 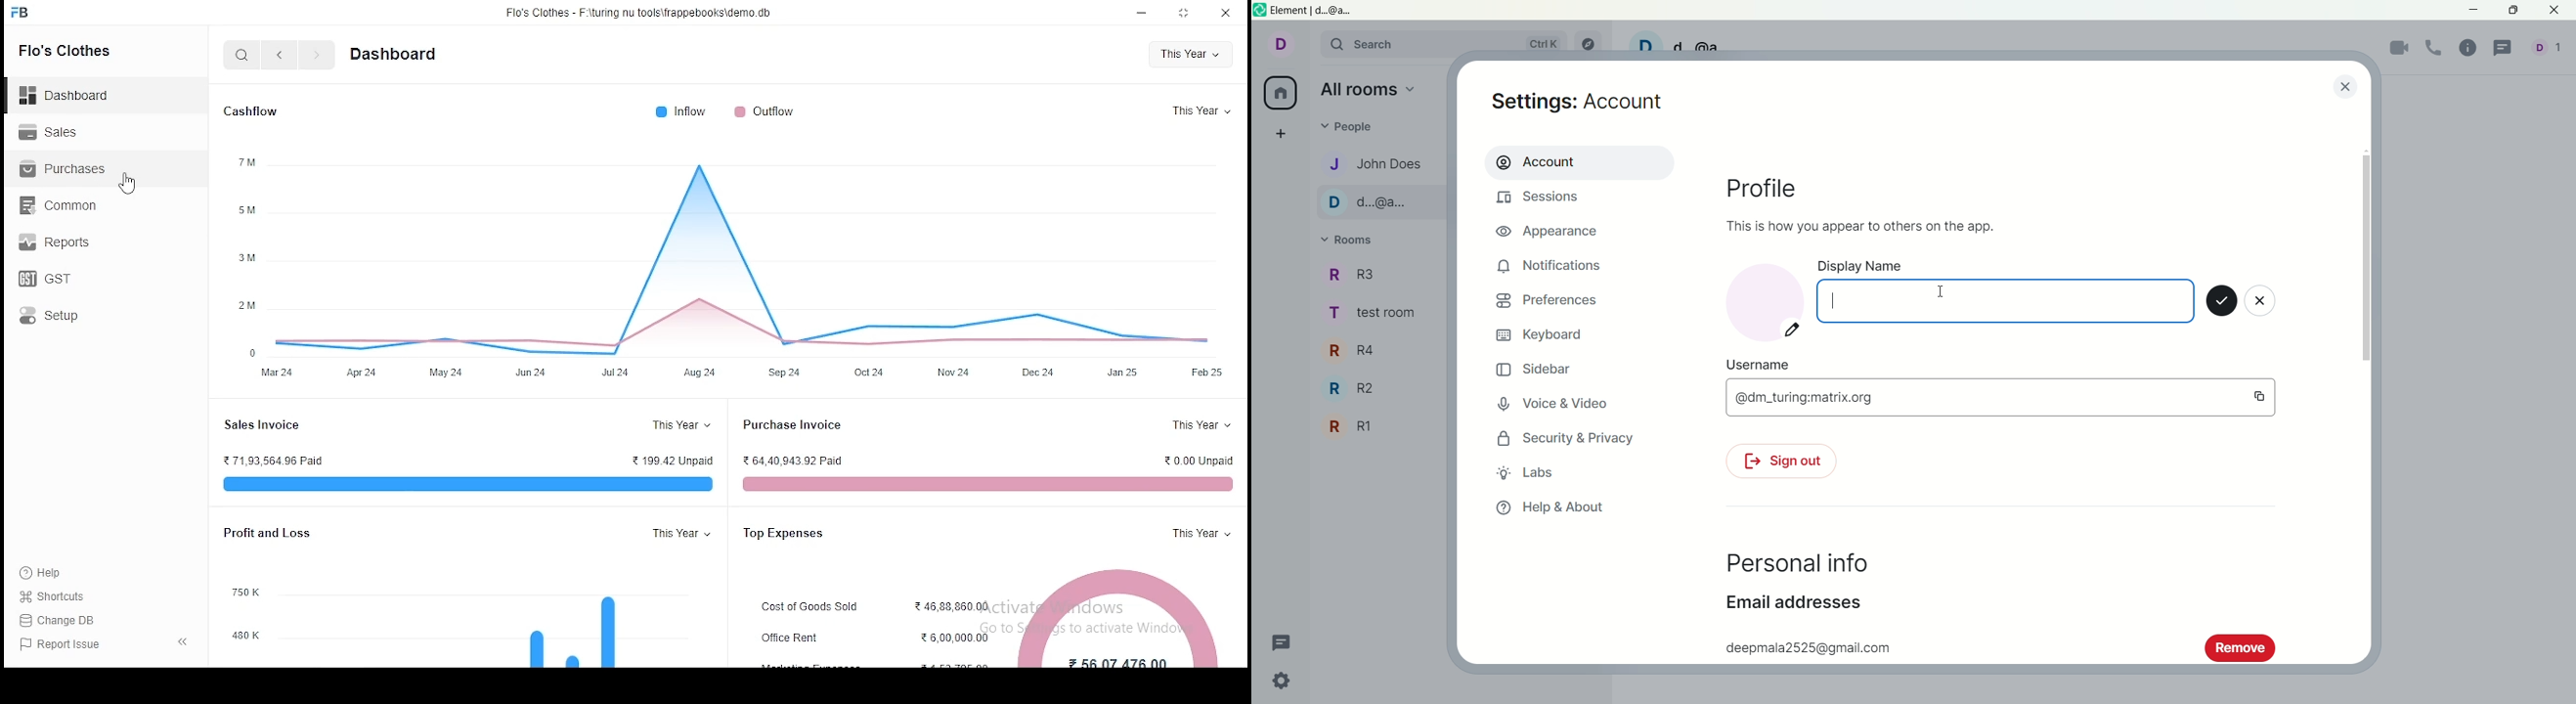 I want to click on mouse pointer, so click(x=131, y=184).